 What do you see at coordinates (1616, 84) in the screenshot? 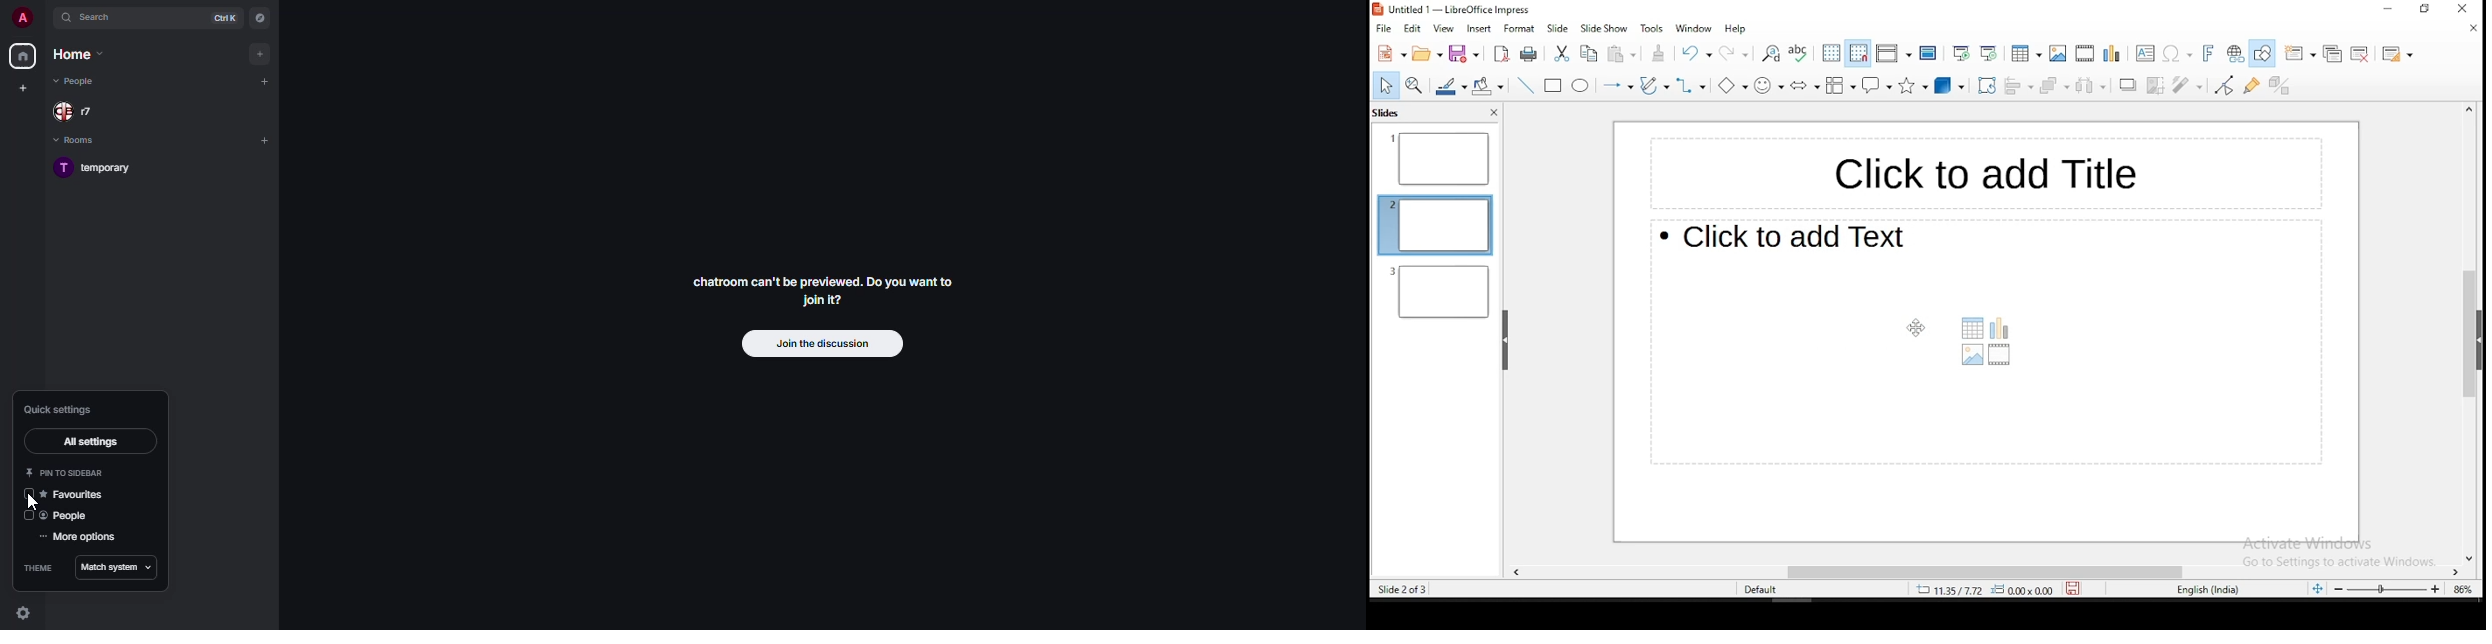
I see `lines and arrows` at bounding box center [1616, 84].